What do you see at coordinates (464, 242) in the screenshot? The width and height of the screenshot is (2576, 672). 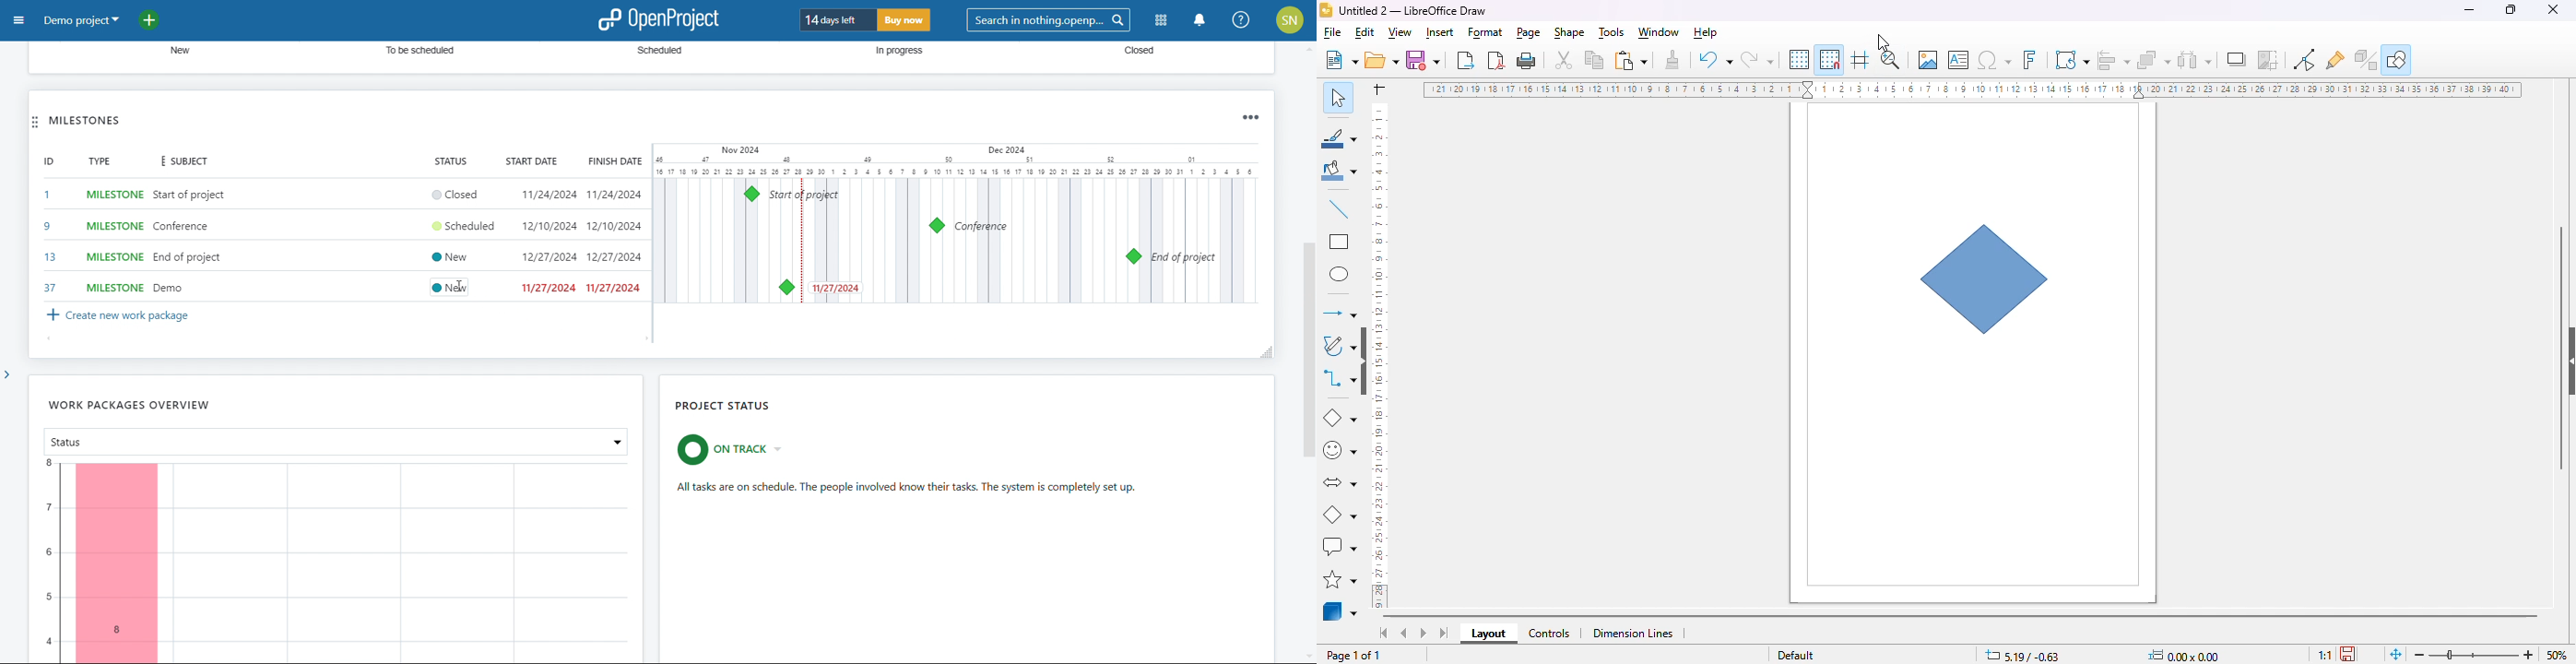 I see `set status` at bounding box center [464, 242].